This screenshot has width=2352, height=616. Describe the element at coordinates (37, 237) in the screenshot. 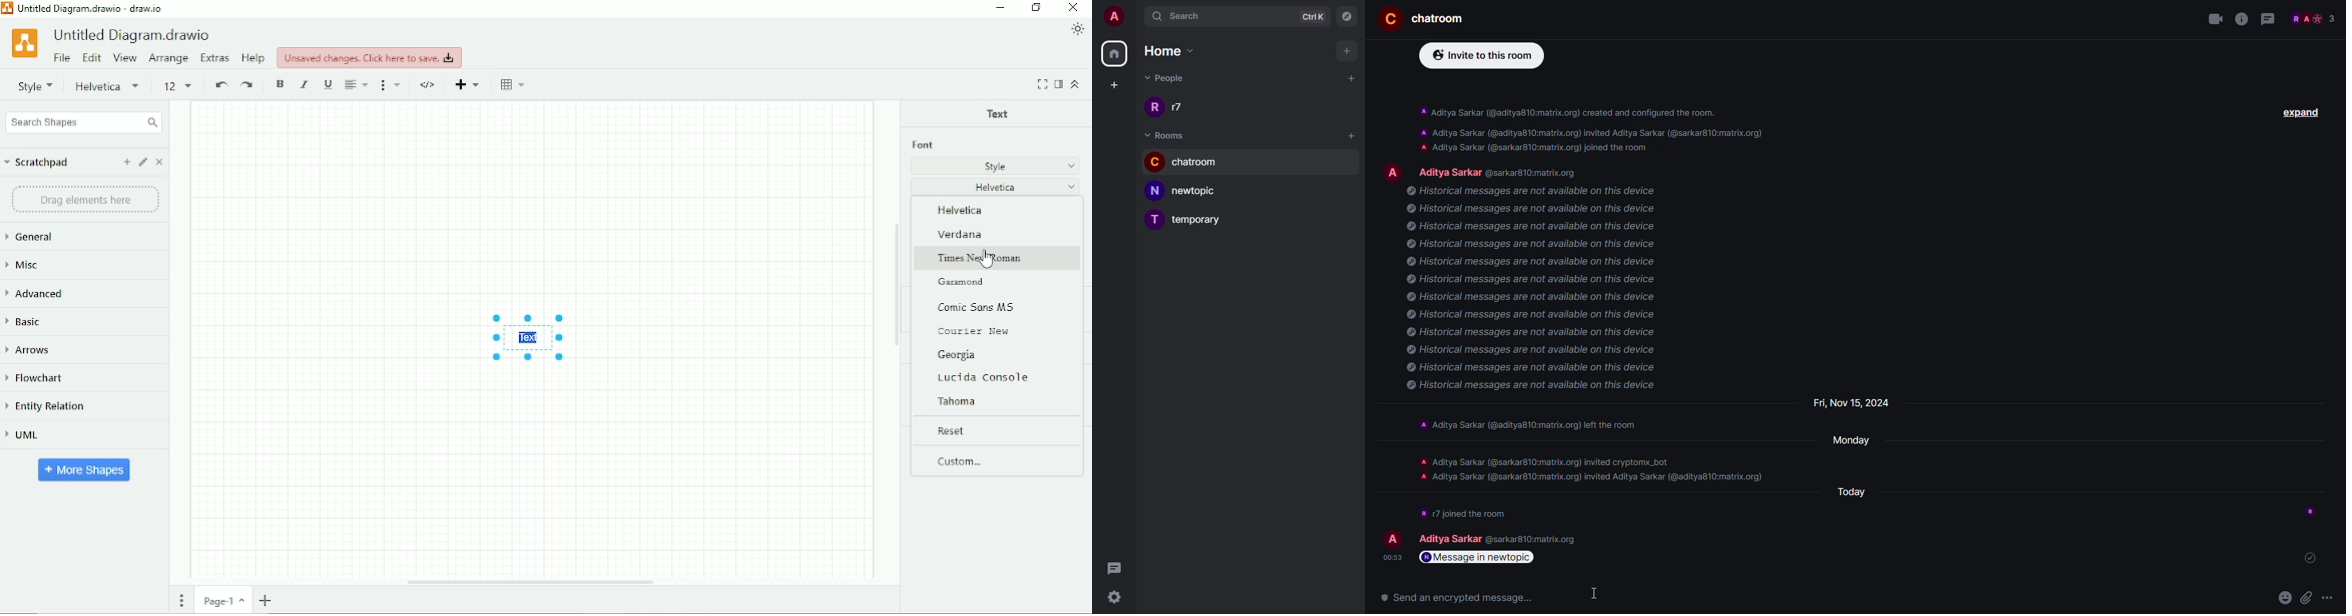

I see `General` at that location.